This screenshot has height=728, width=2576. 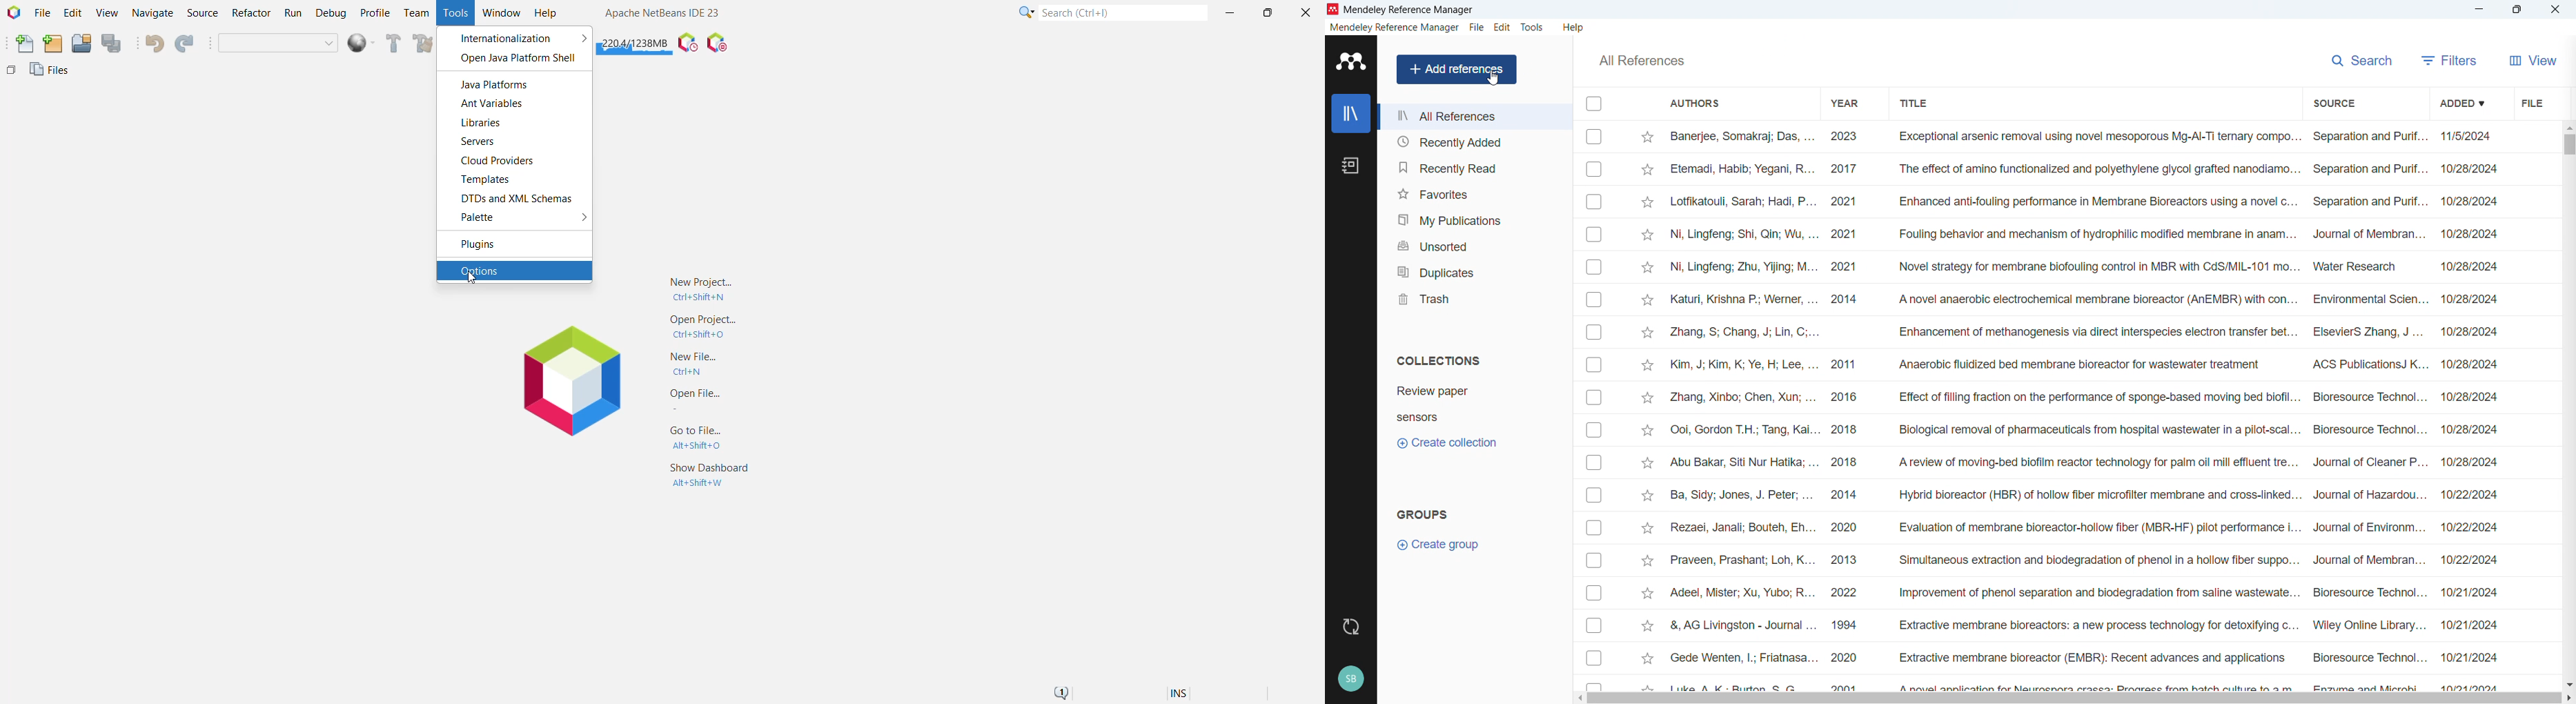 I want to click on Templates, so click(x=491, y=181).